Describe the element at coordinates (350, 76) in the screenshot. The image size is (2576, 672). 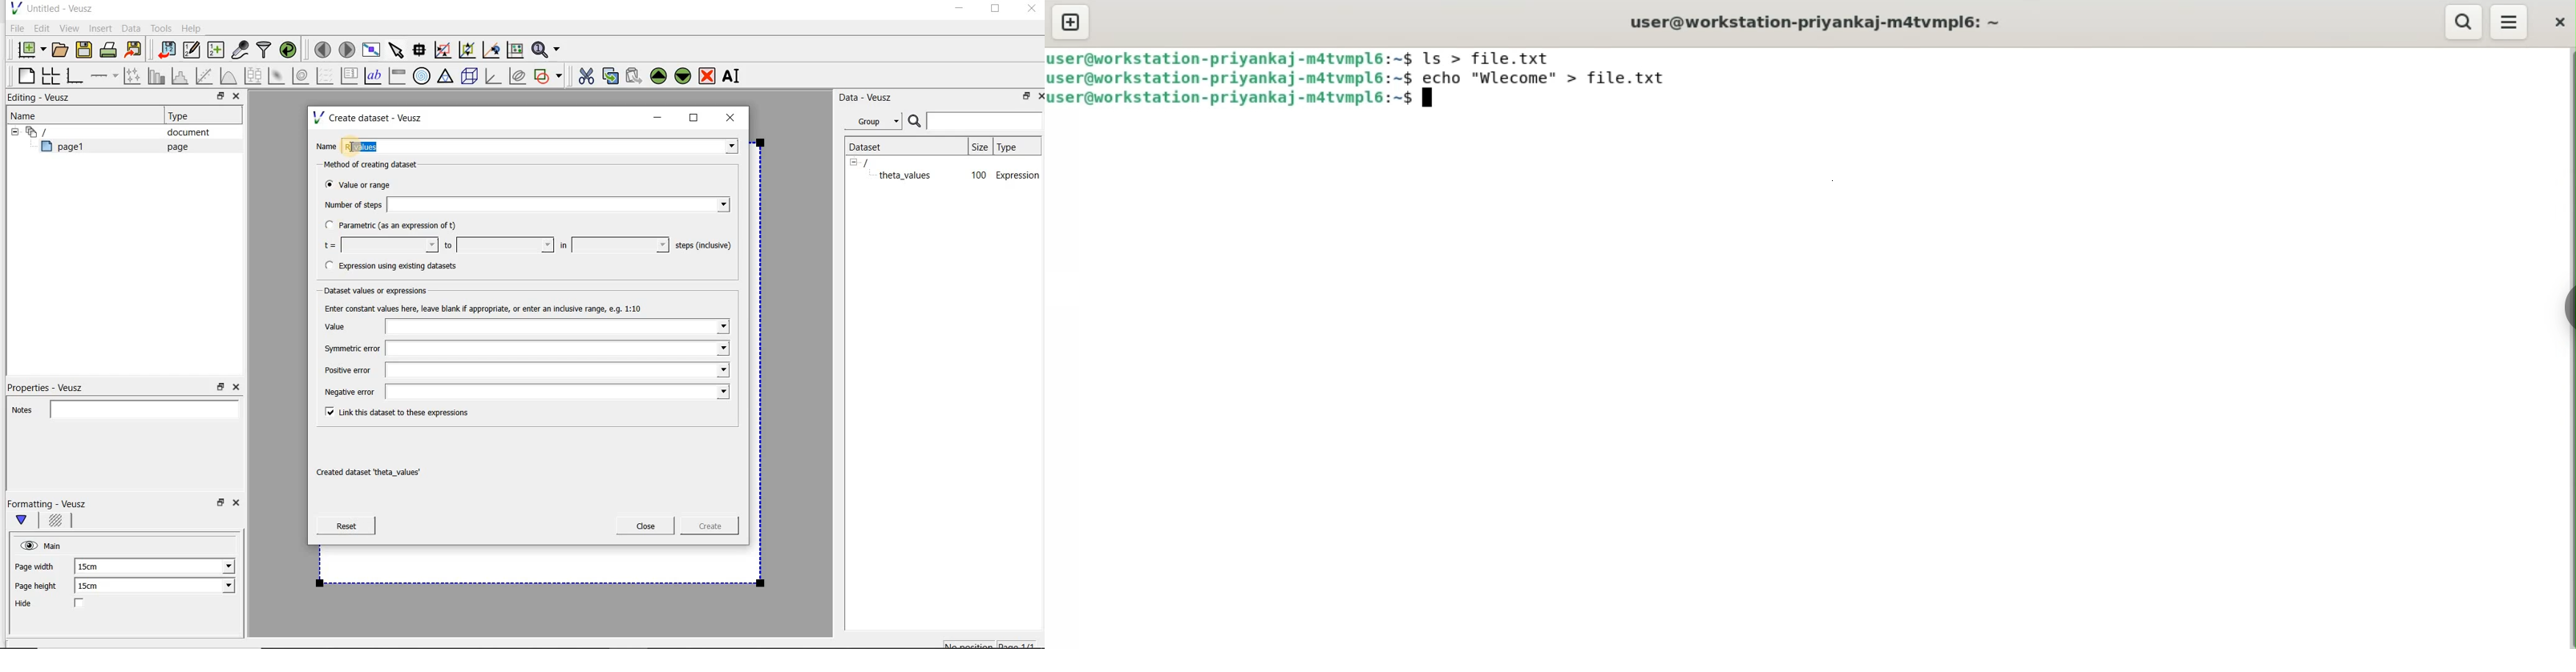
I see `plot key` at that location.